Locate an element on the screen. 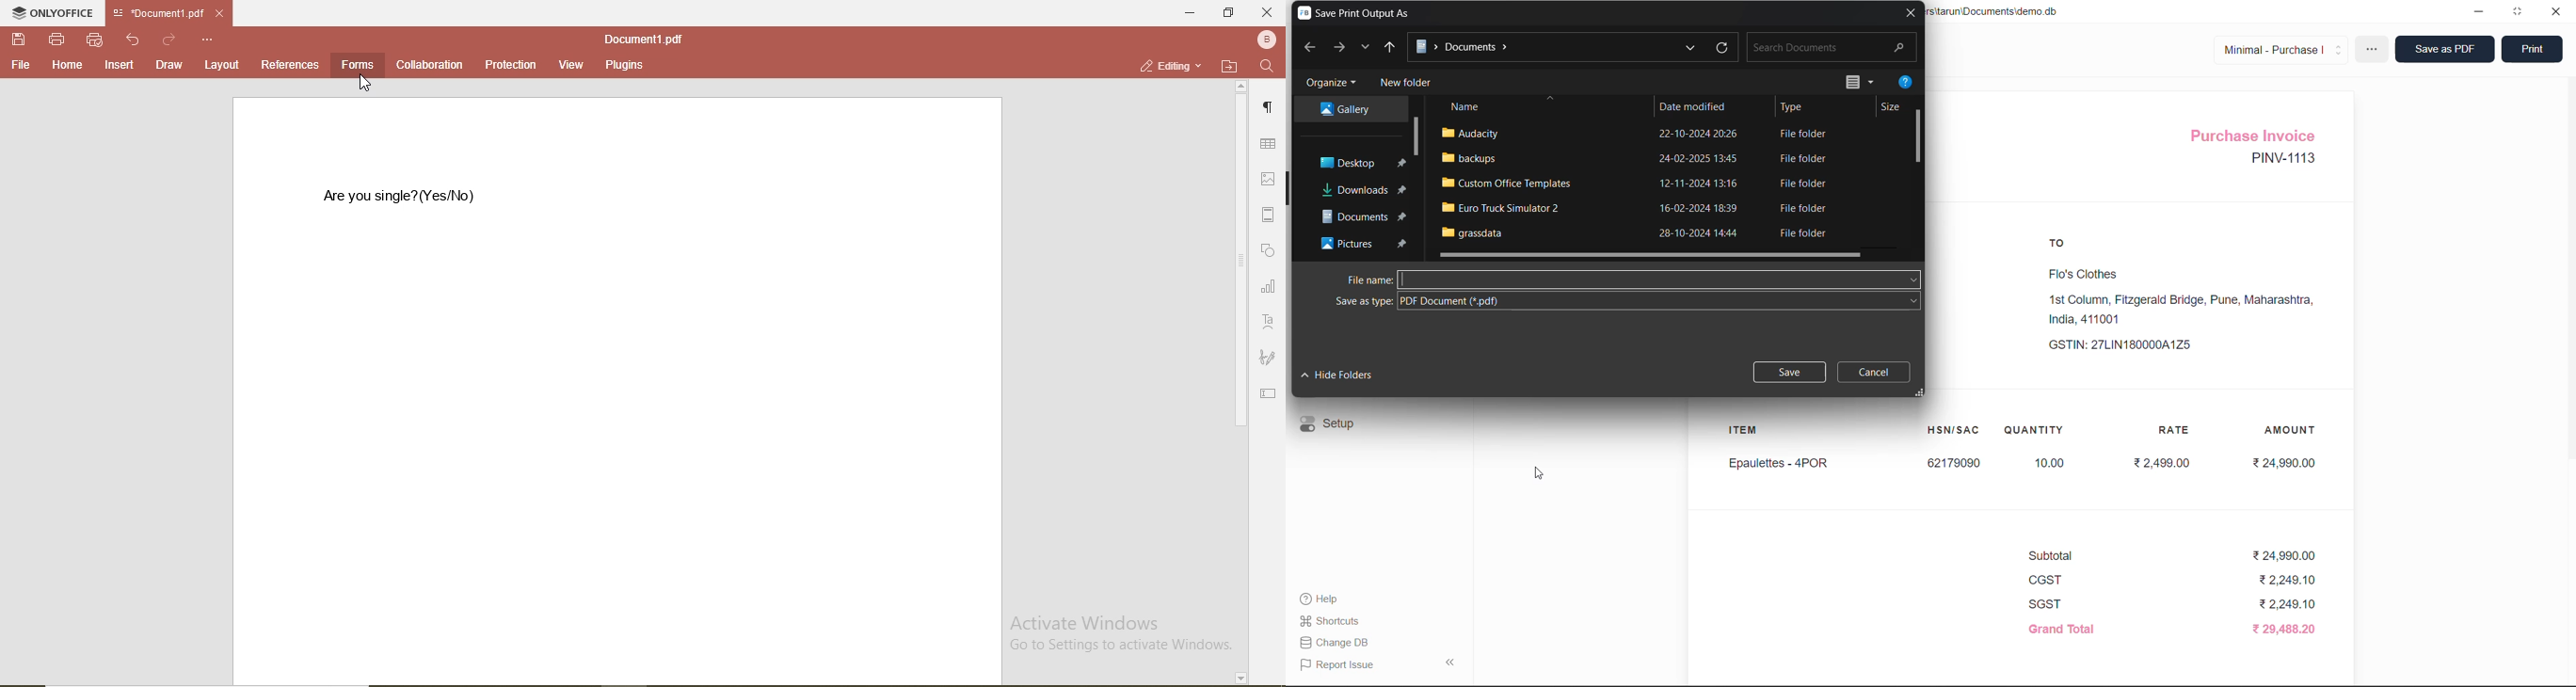 This screenshot has width=2576, height=700. grassdata is located at coordinates (1474, 235).